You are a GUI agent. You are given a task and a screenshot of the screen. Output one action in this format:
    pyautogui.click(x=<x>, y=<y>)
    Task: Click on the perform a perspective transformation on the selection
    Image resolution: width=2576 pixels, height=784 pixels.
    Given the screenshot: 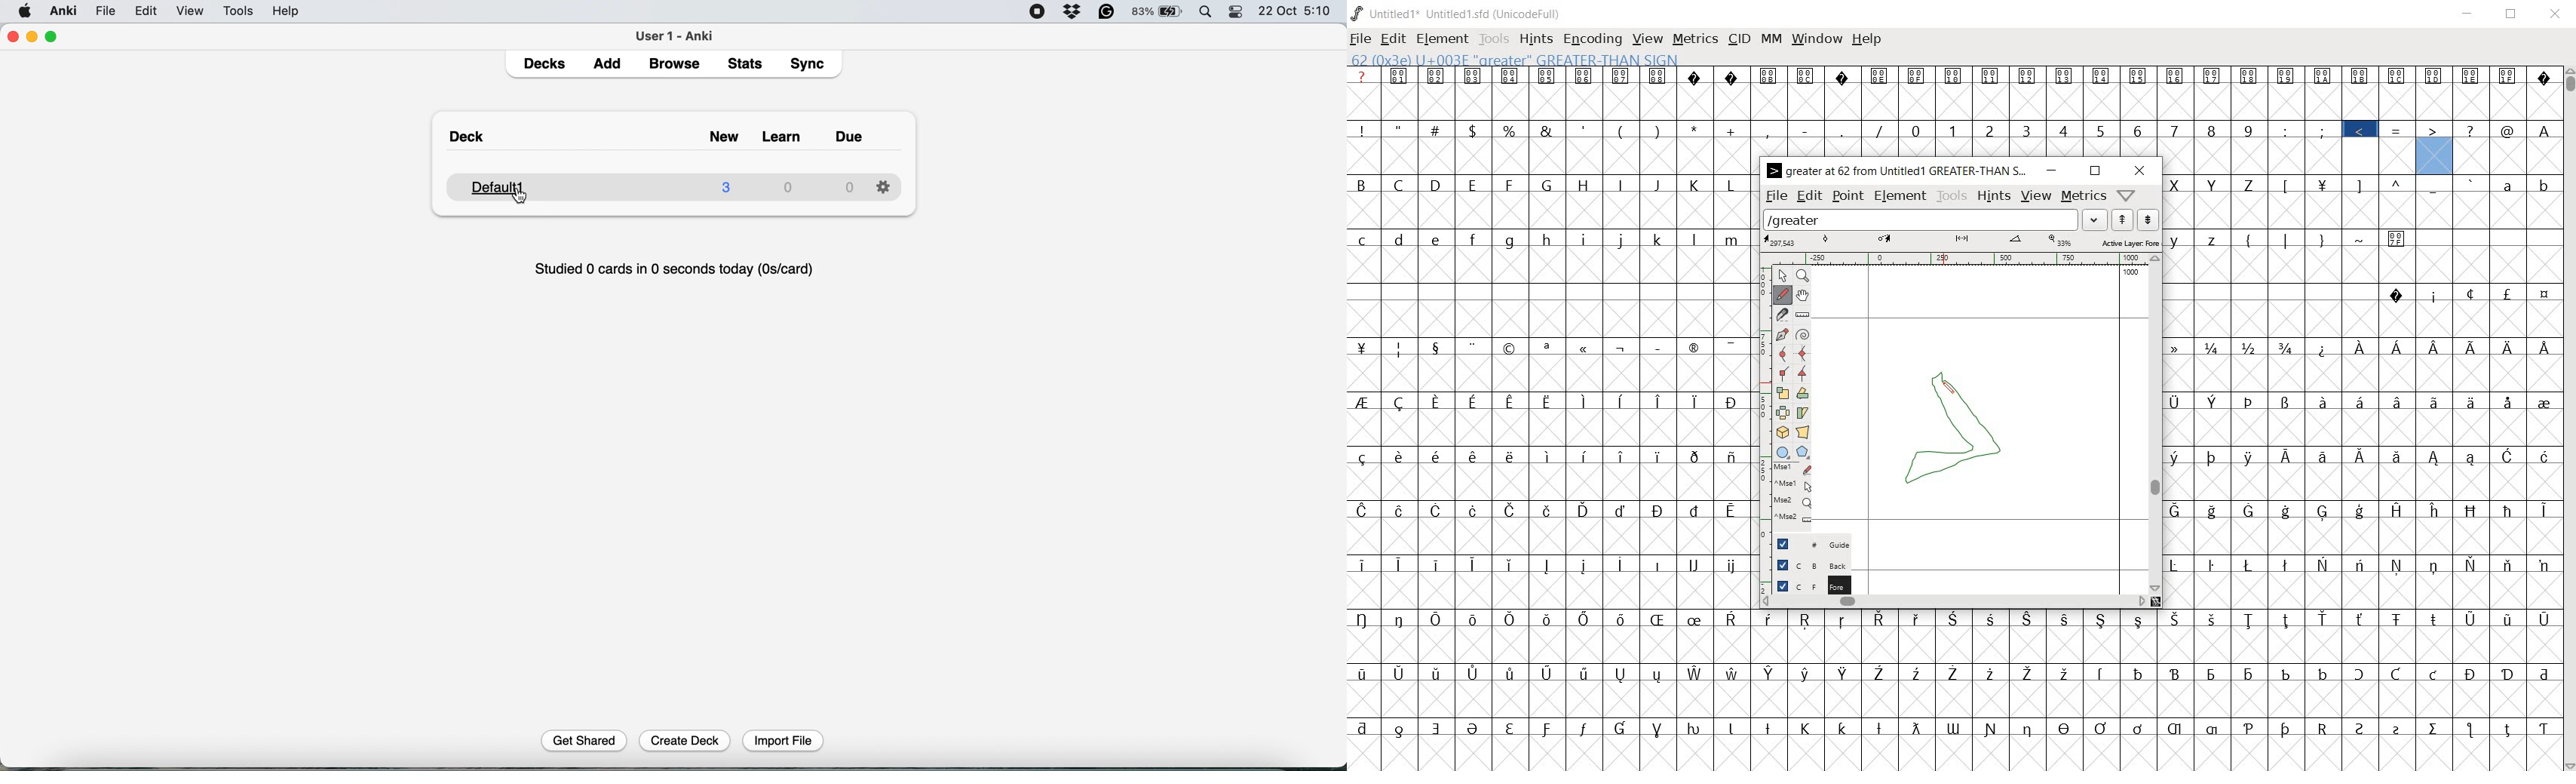 What is the action you would take?
    pyautogui.click(x=1803, y=432)
    